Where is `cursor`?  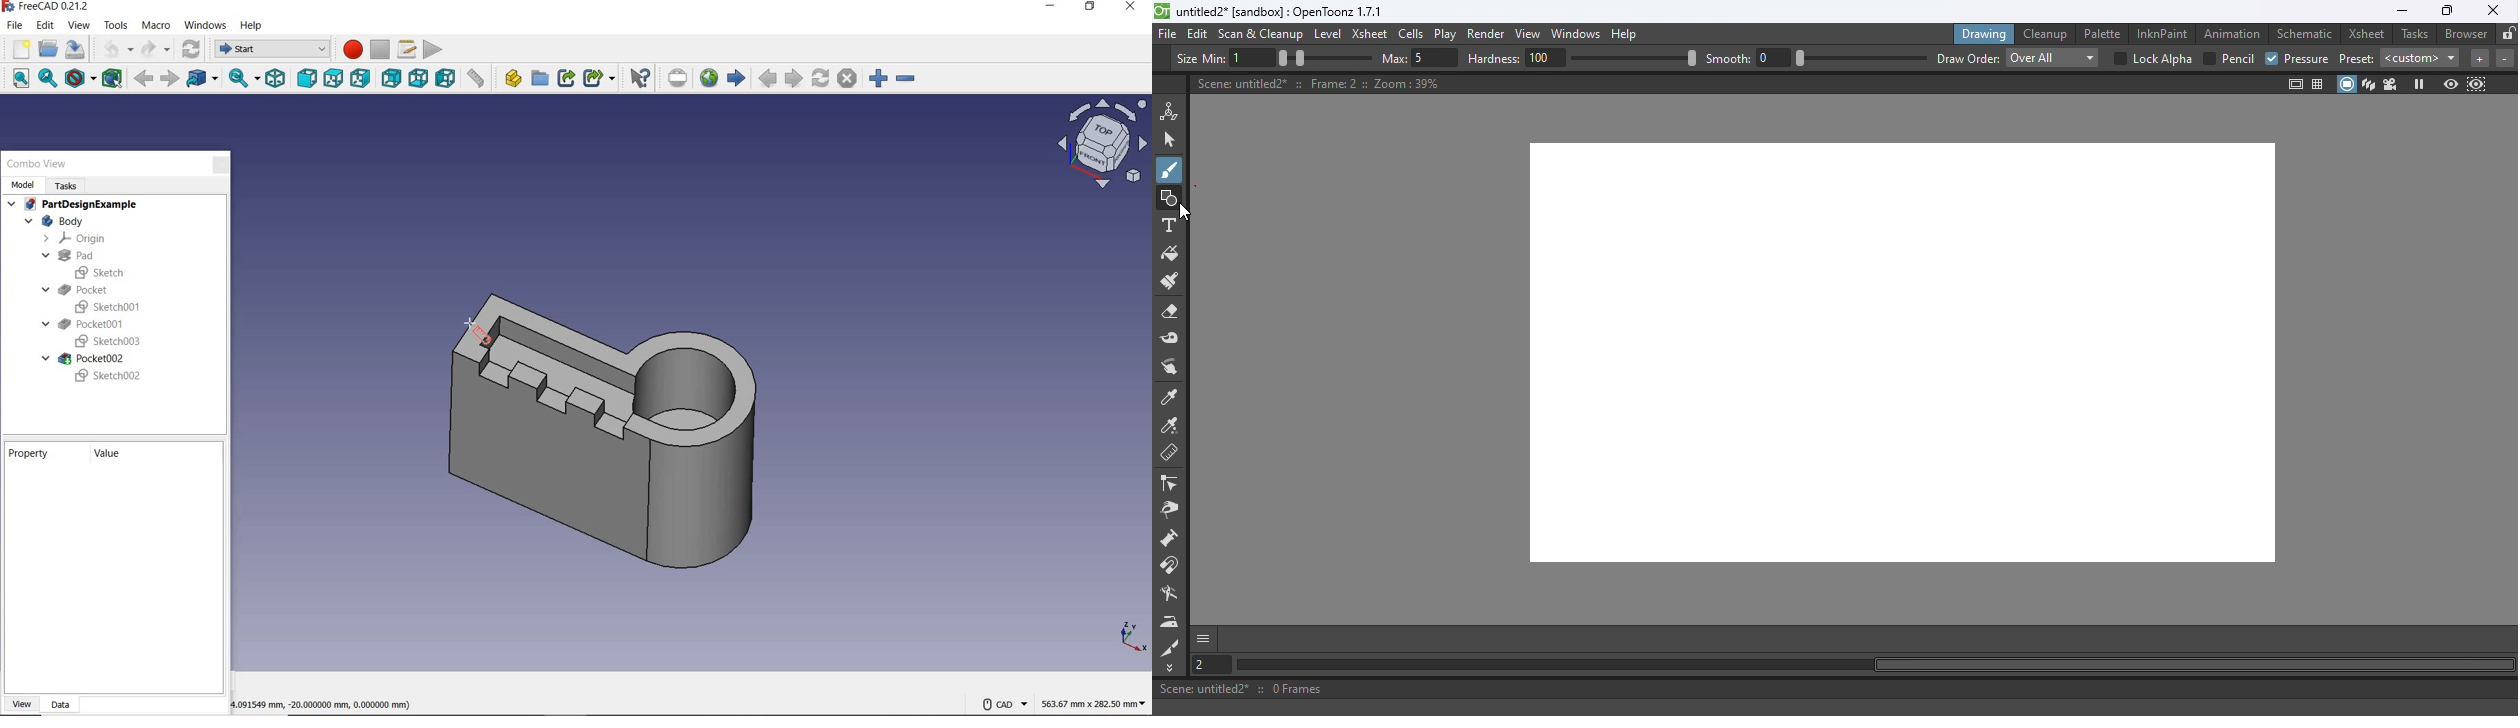
cursor is located at coordinates (1188, 214).